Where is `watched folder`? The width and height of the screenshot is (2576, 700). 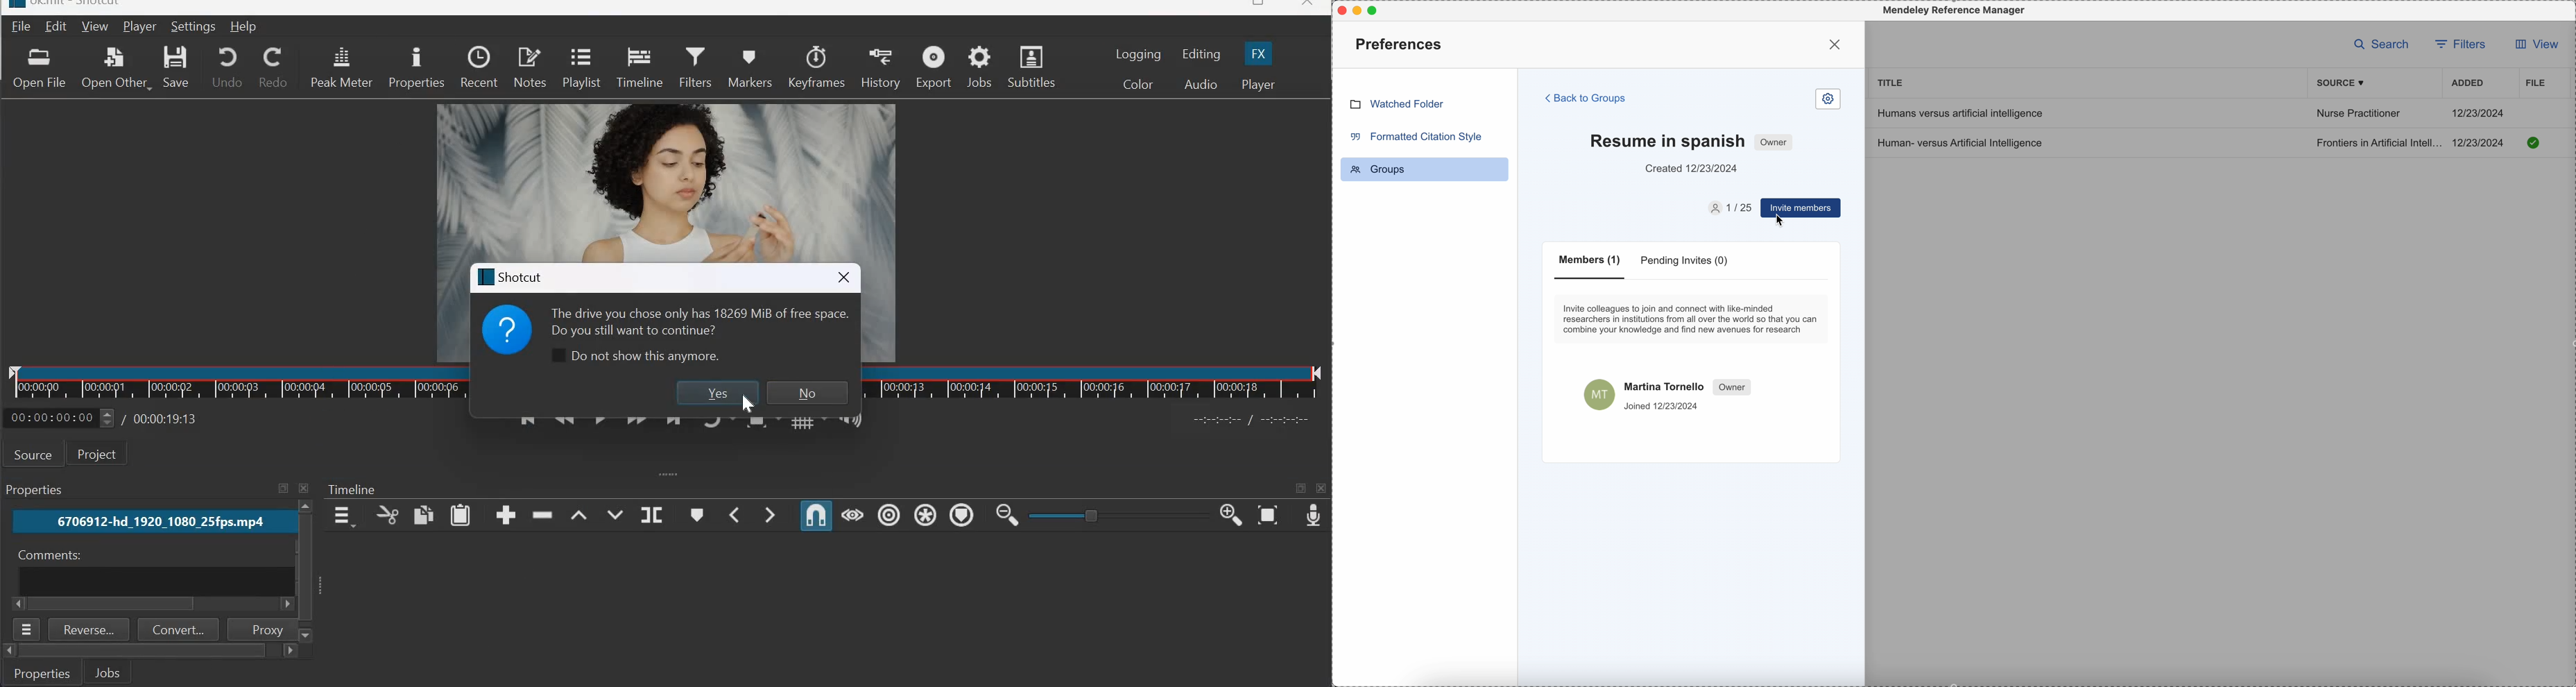 watched folder is located at coordinates (1397, 103).